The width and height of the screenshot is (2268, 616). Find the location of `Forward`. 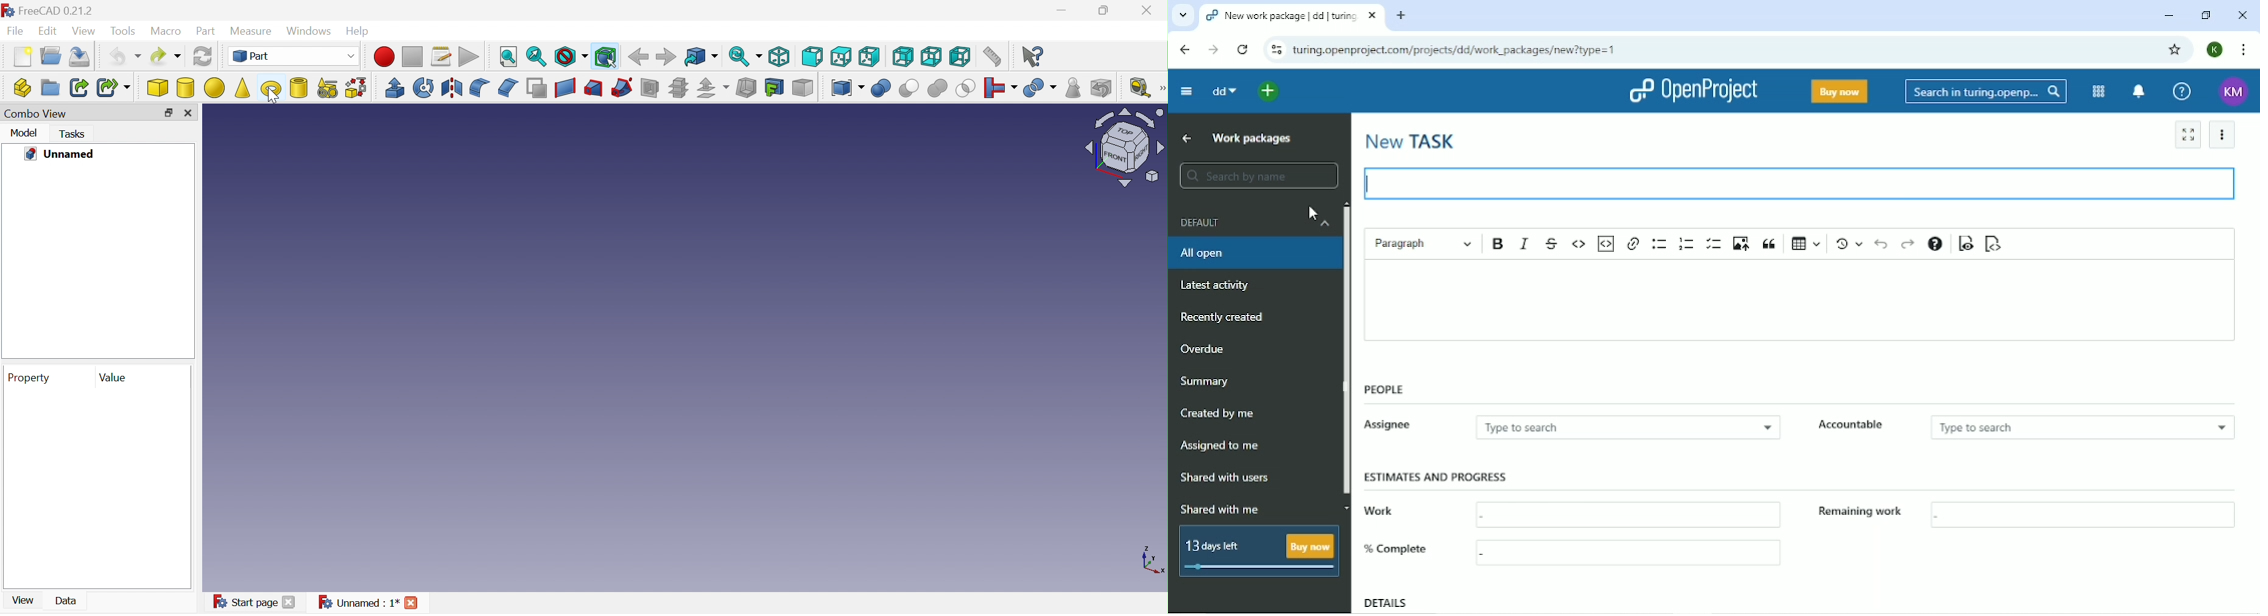

Forward is located at coordinates (1213, 49).